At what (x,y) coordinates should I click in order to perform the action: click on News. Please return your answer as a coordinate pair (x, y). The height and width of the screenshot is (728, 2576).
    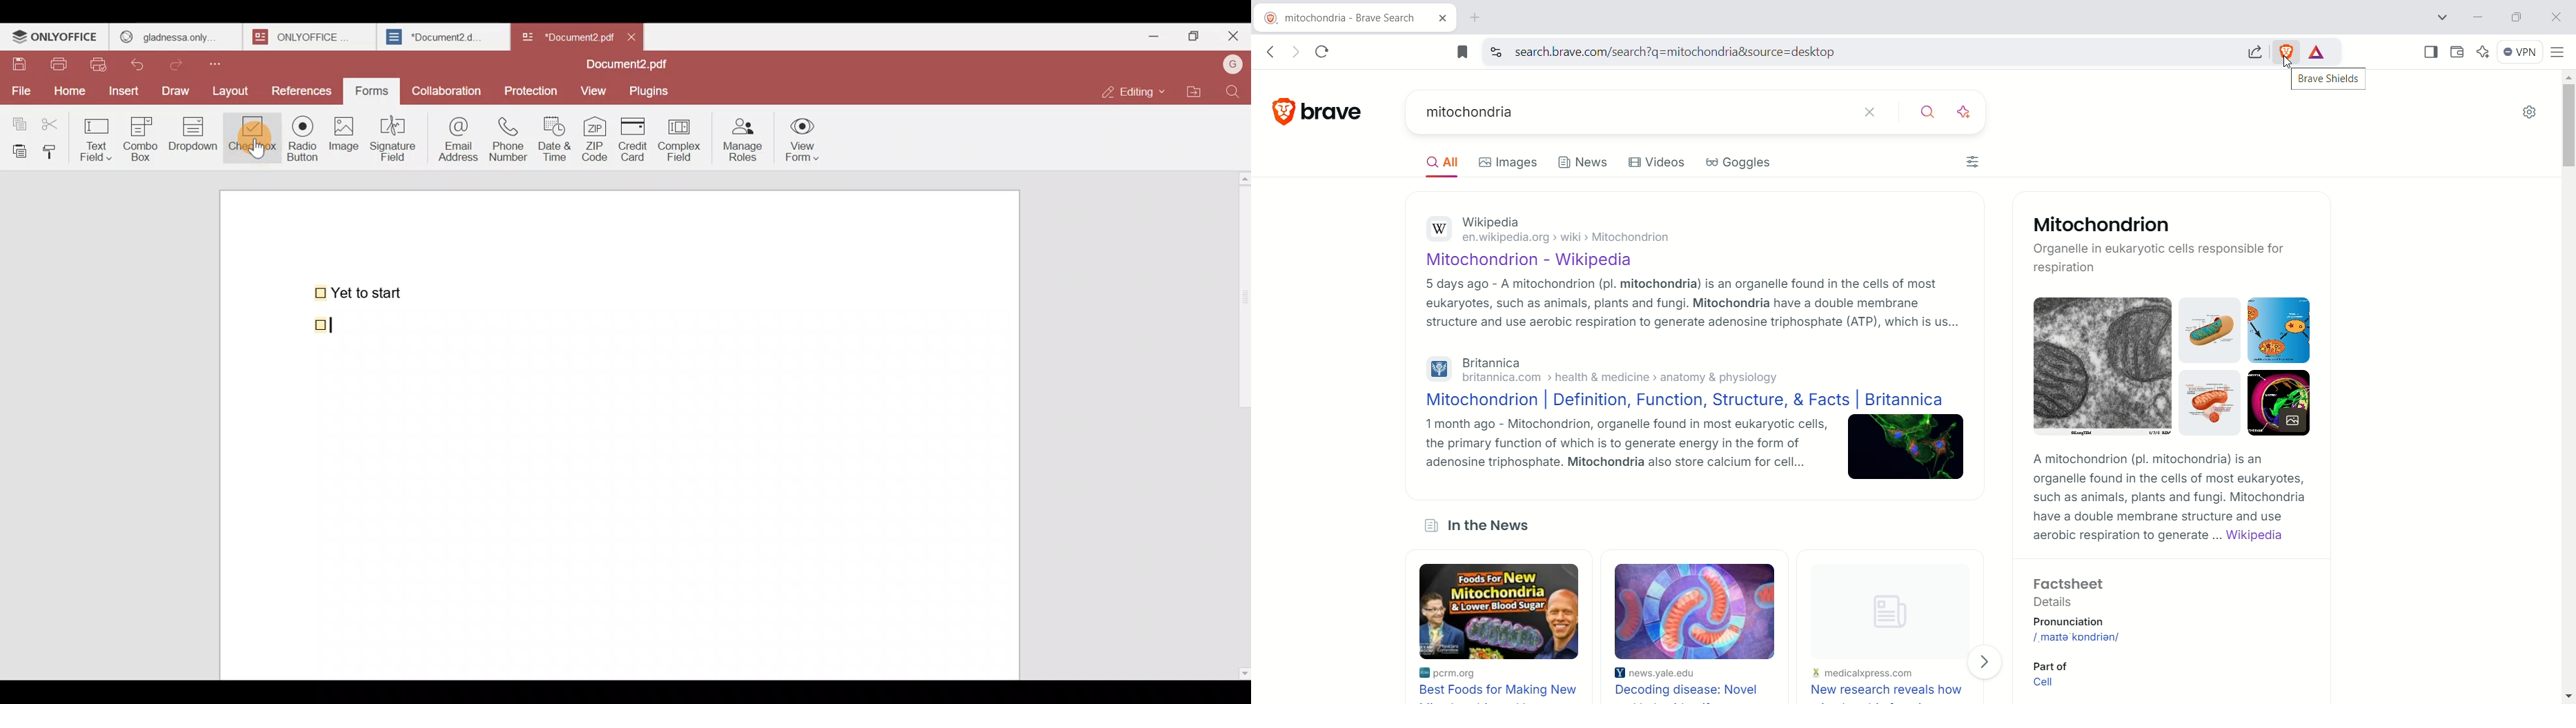
    Looking at the image, I should click on (1585, 162).